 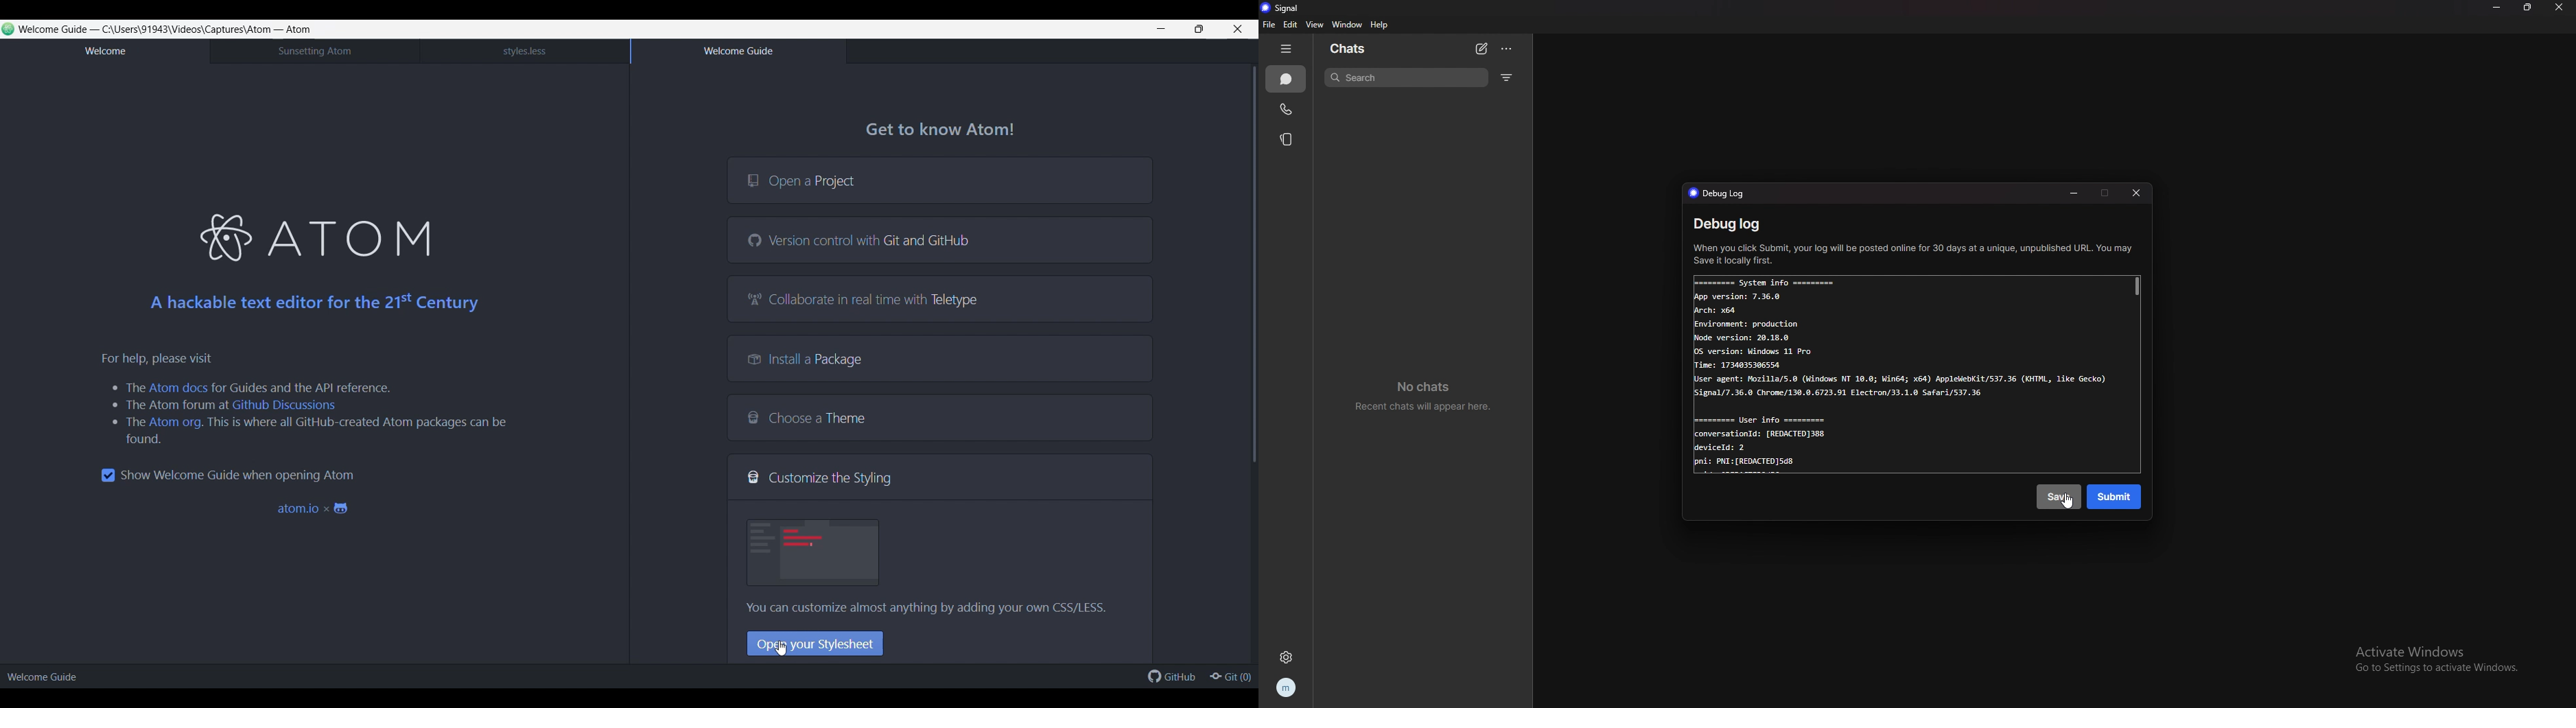 What do you see at coordinates (1288, 110) in the screenshot?
I see `calls` at bounding box center [1288, 110].